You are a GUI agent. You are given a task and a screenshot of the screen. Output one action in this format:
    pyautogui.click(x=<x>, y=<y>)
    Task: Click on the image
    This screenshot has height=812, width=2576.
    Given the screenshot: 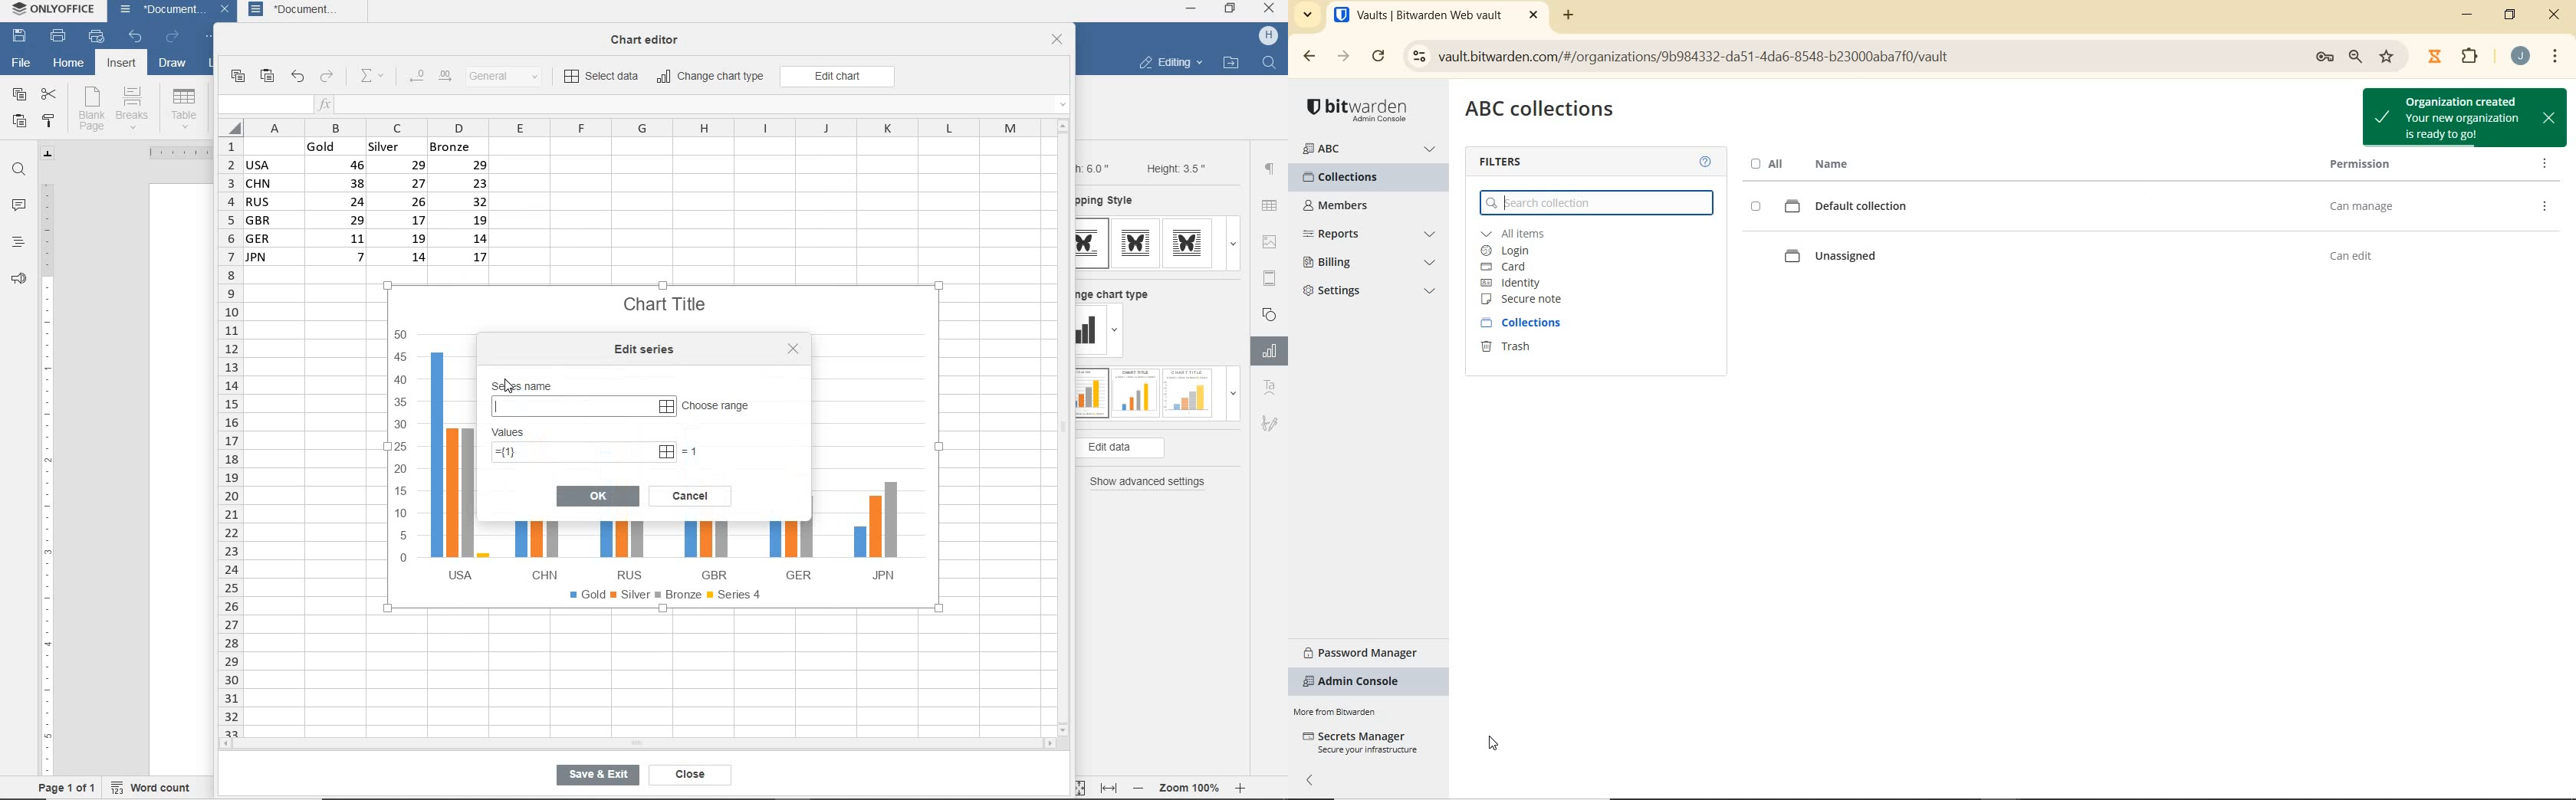 What is the action you would take?
    pyautogui.click(x=1272, y=241)
    